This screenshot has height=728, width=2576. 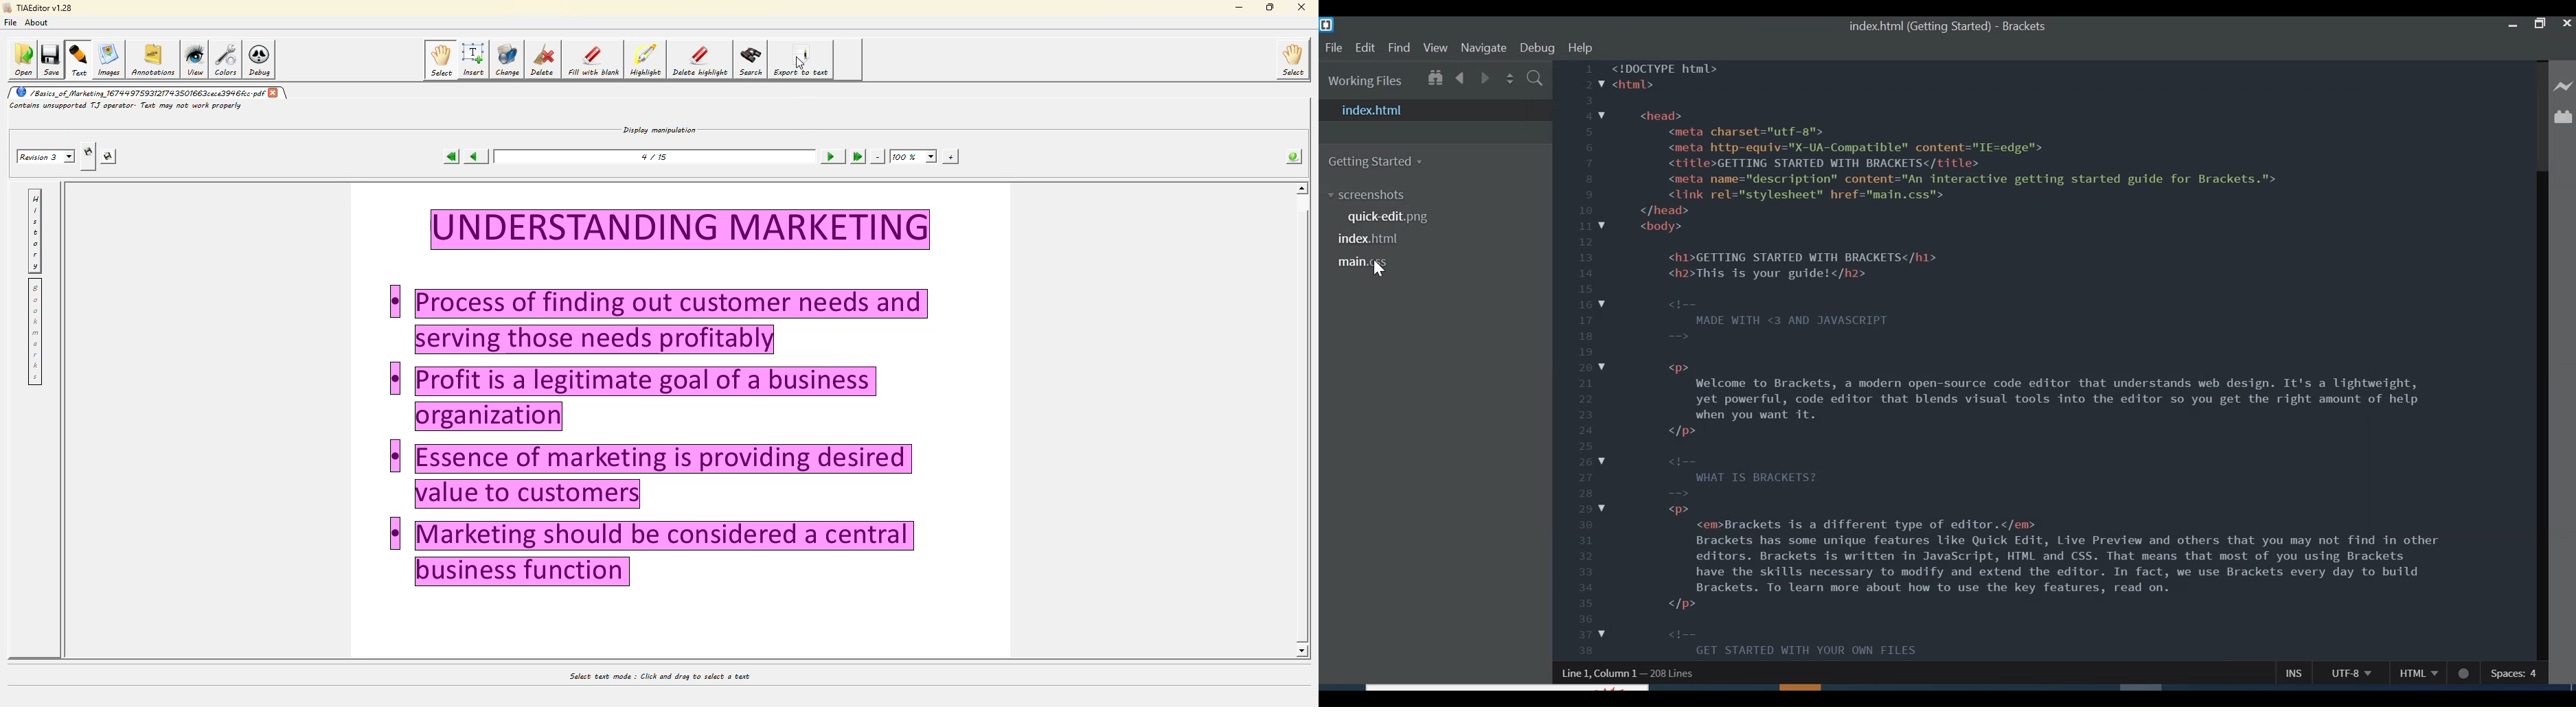 What do you see at coordinates (652, 399) in the screenshot?
I see `` at bounding box center [652, 399].